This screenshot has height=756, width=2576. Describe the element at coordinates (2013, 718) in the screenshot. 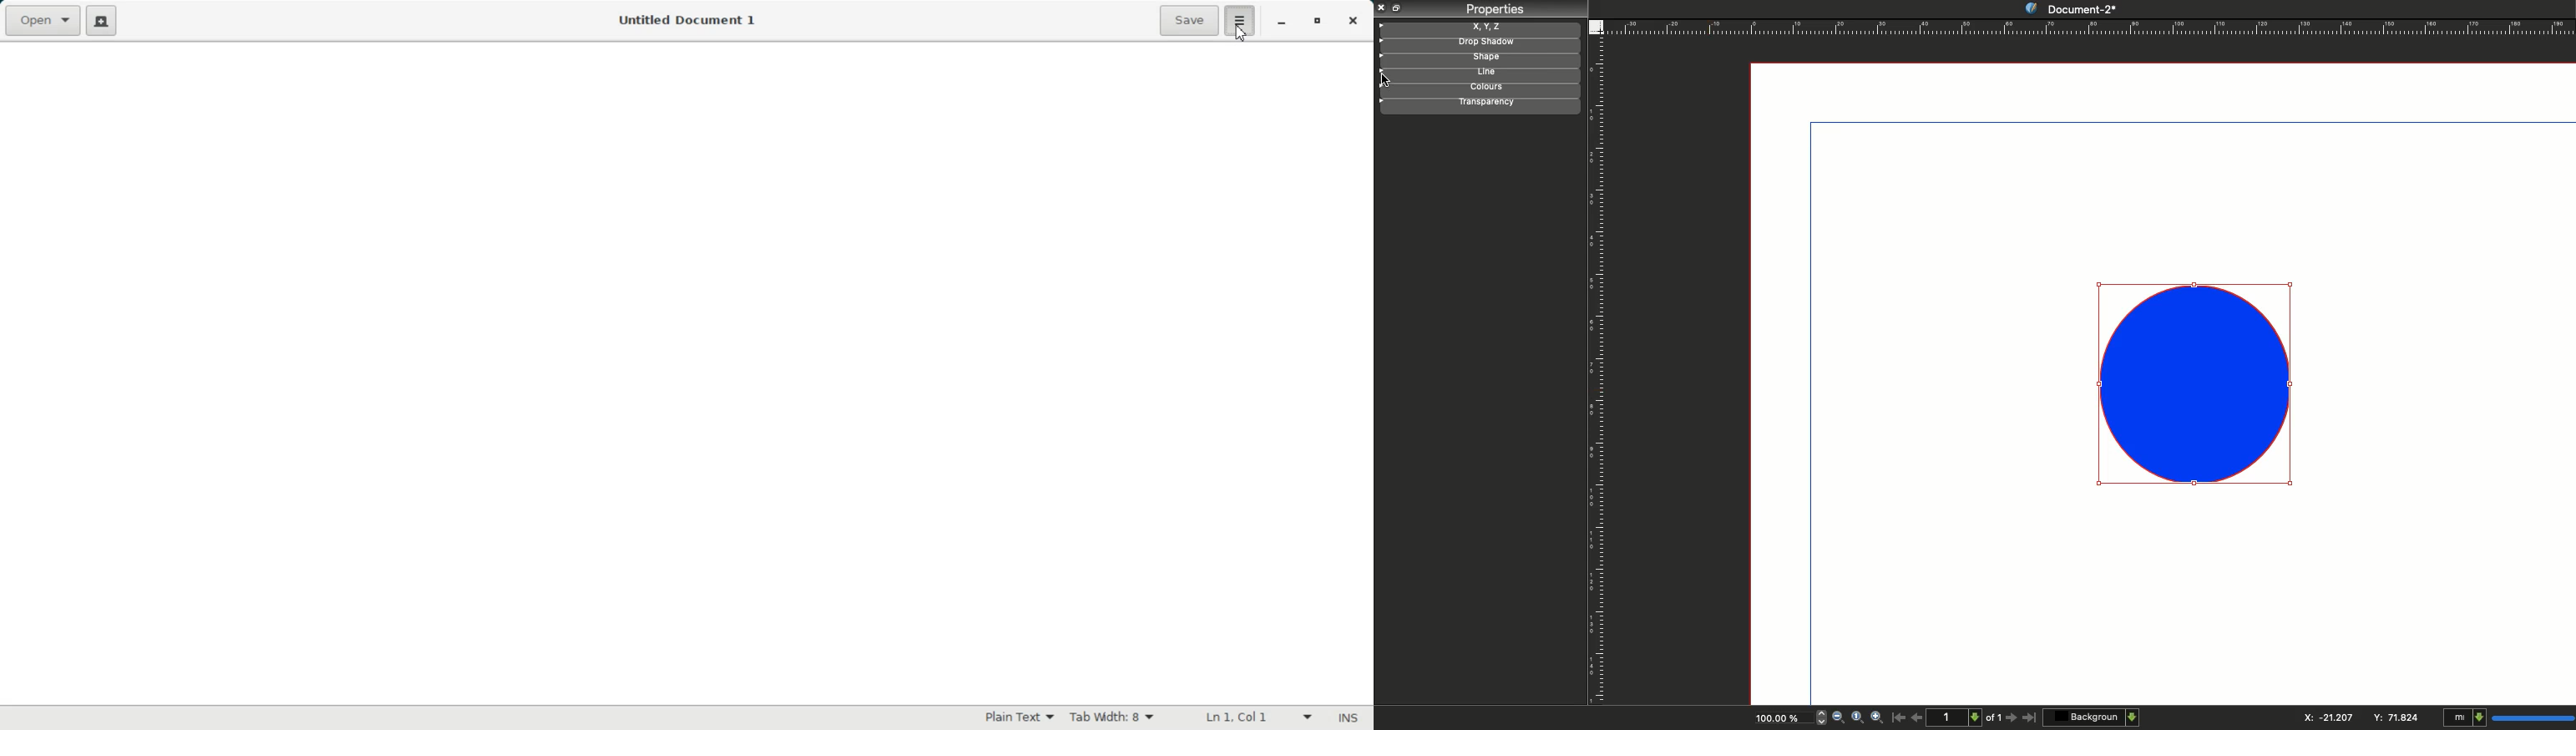

I see `Next page` at that location.